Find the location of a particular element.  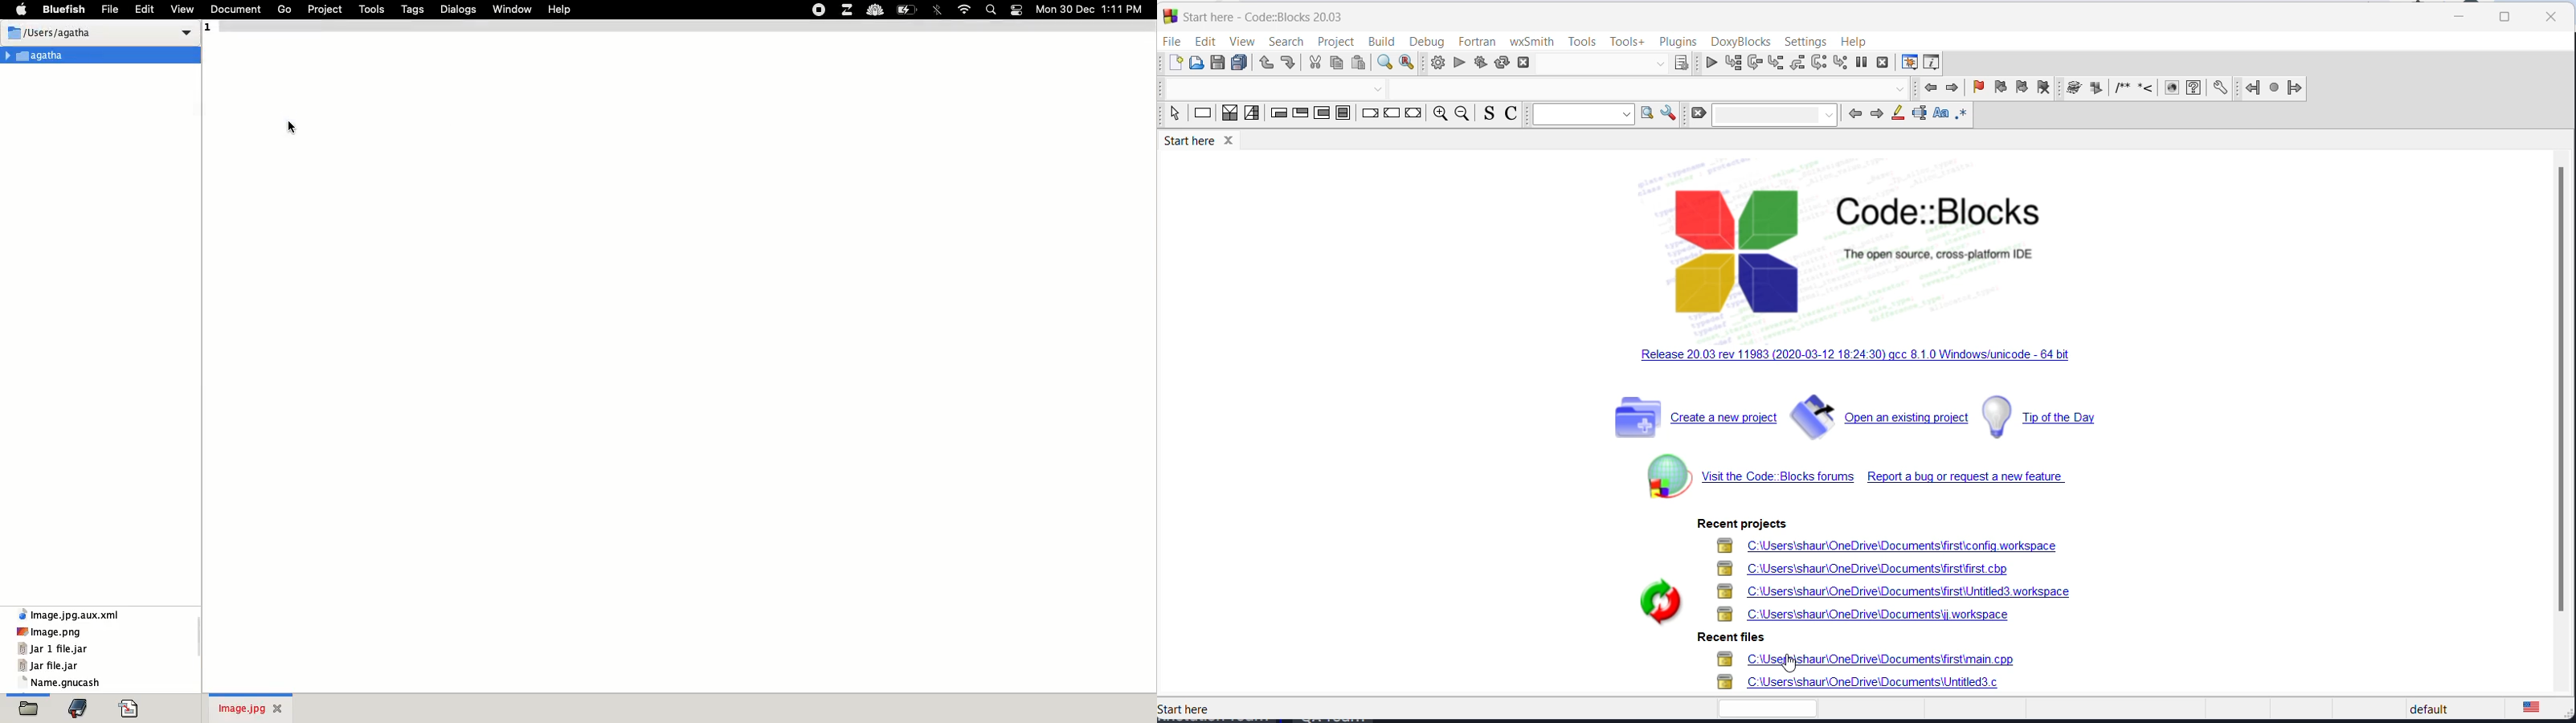

ABORT is located at coordinates (1530, 62).